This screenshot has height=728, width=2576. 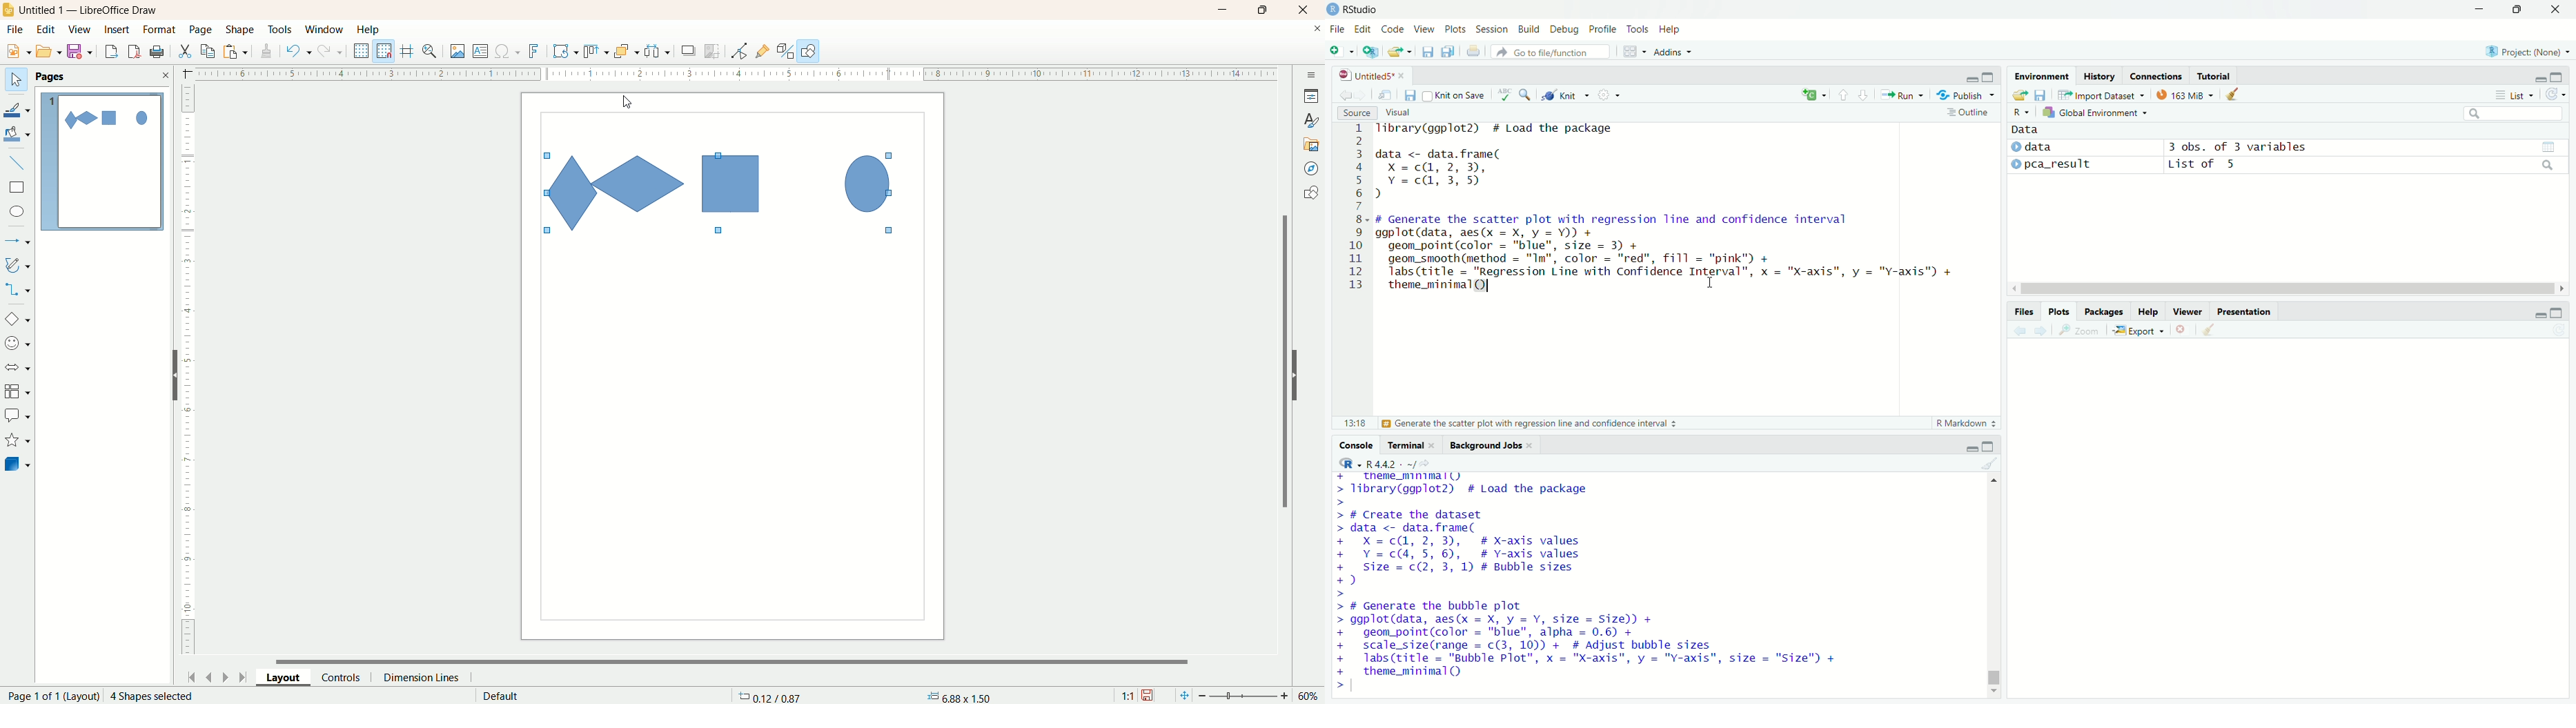 I want to click on expand/collapse, so click(x=2016, y=164).